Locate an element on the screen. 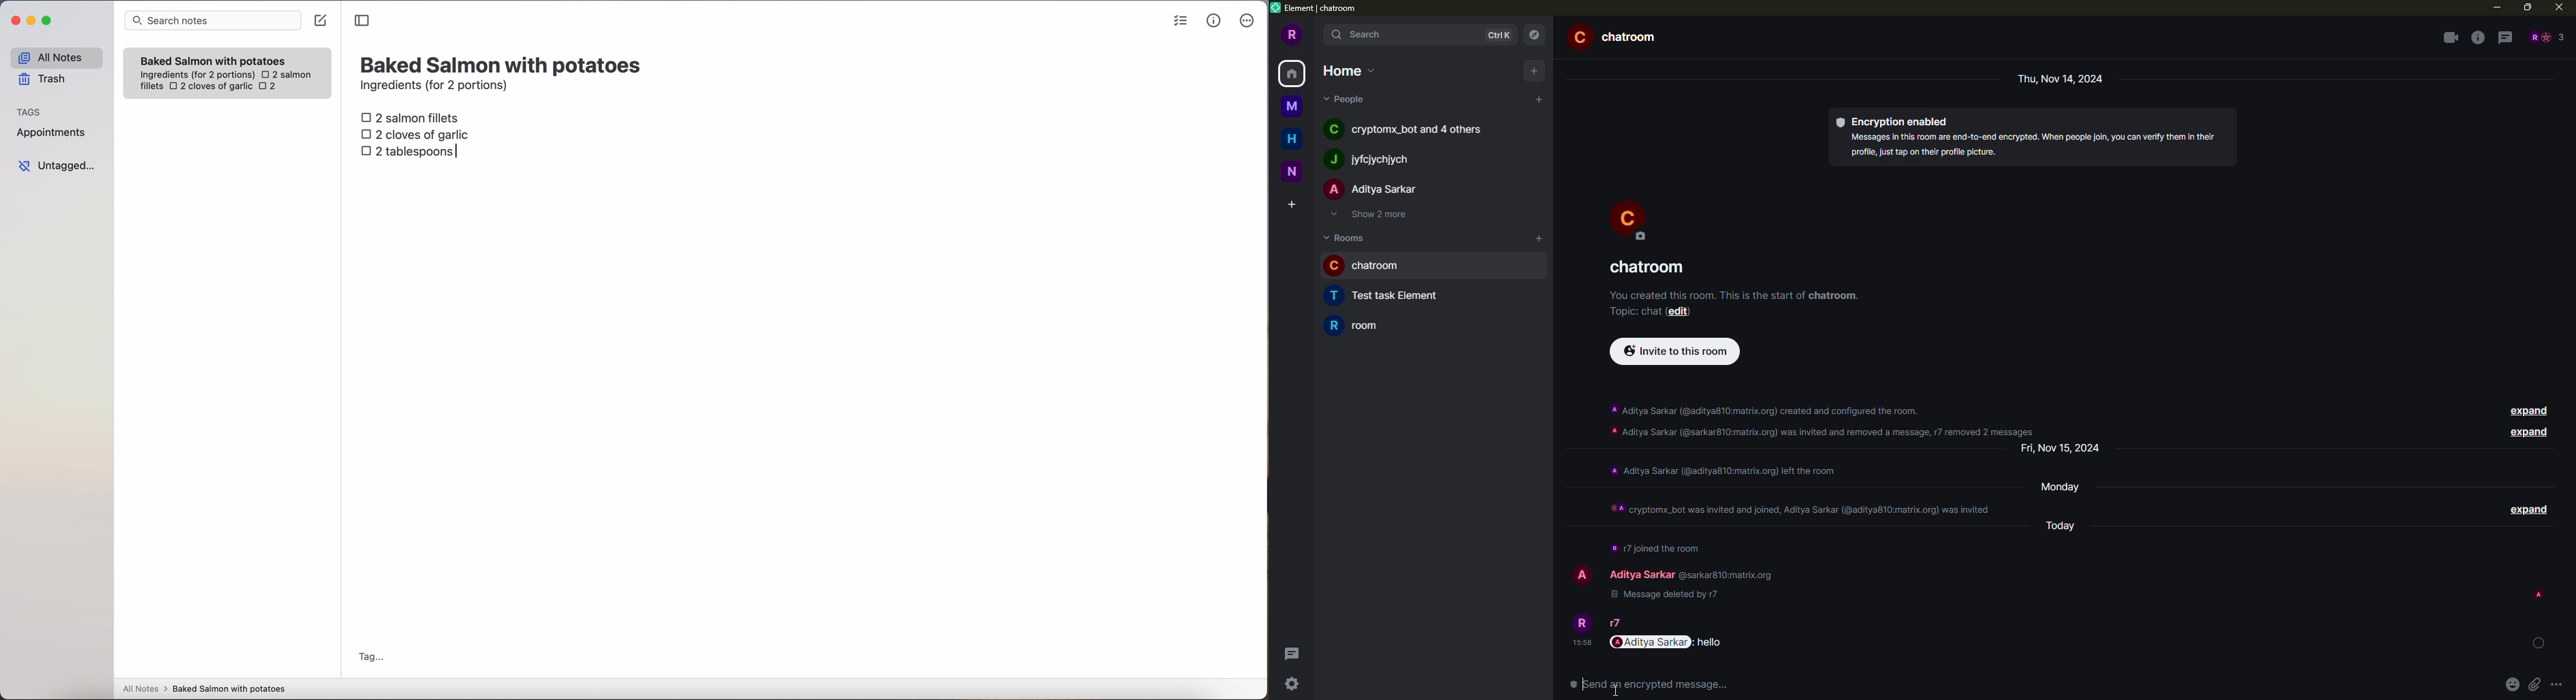  invite to this room is located at coordinates (1674, 351).